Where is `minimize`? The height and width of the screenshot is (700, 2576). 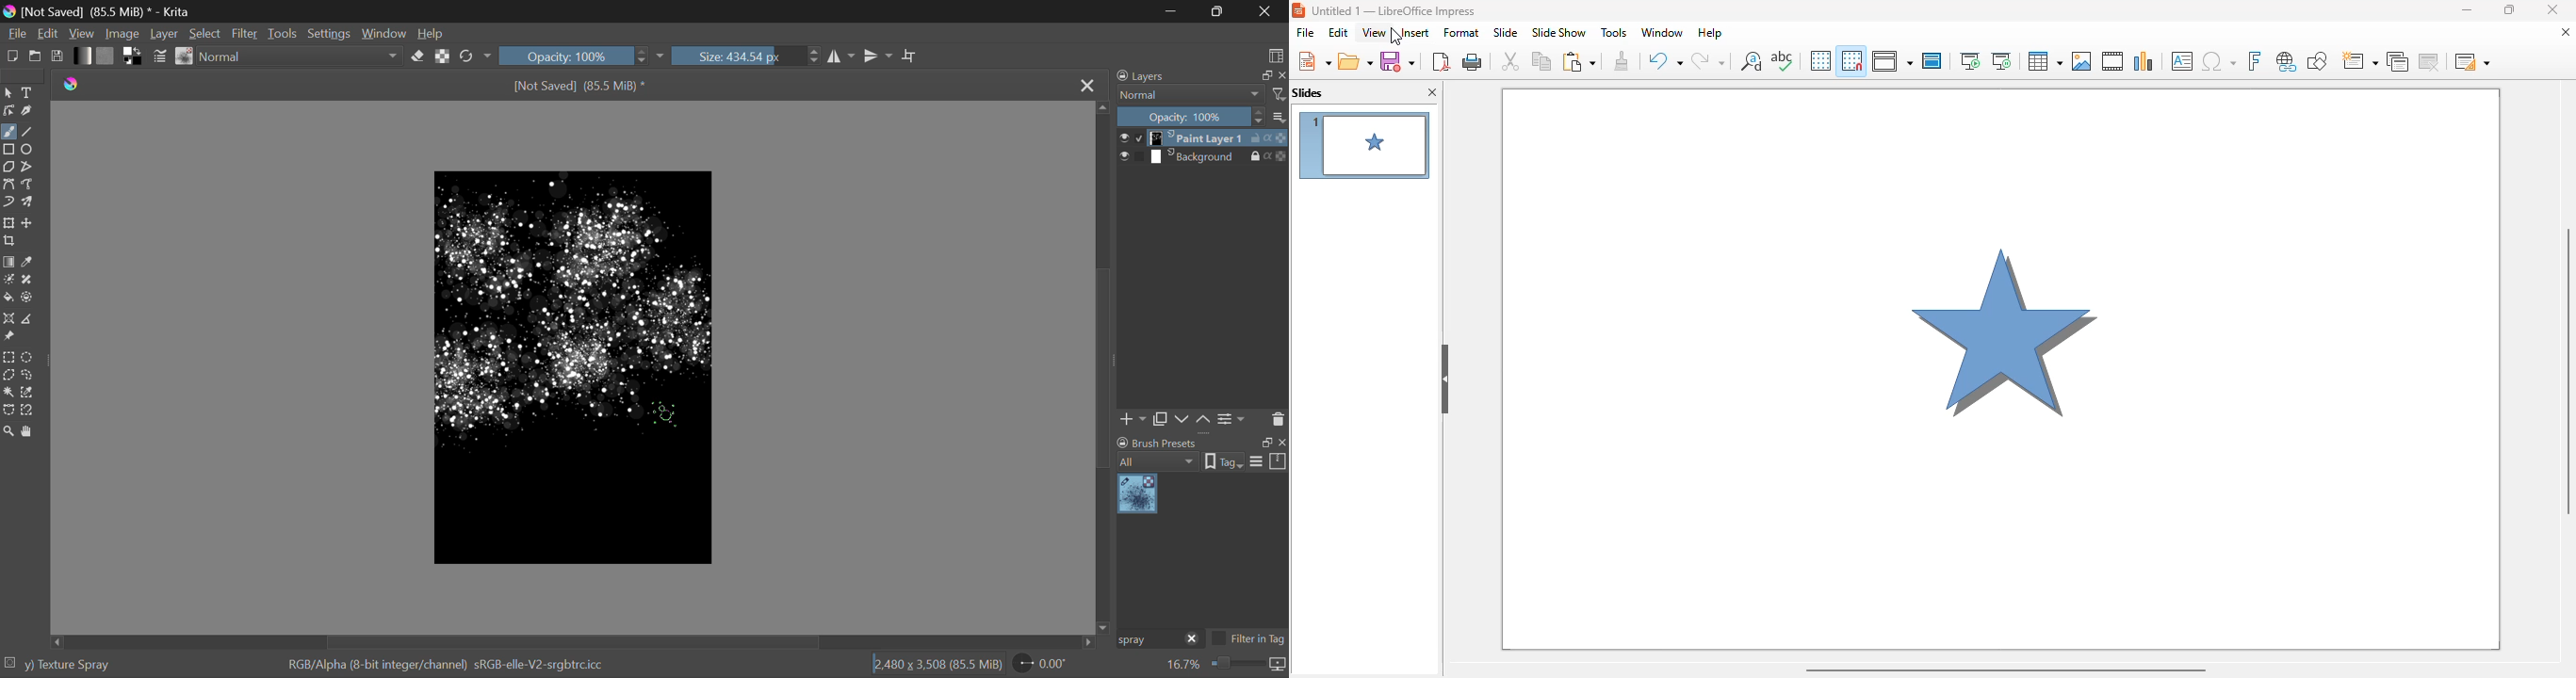
minimize is located at coordinates (2466, 9).